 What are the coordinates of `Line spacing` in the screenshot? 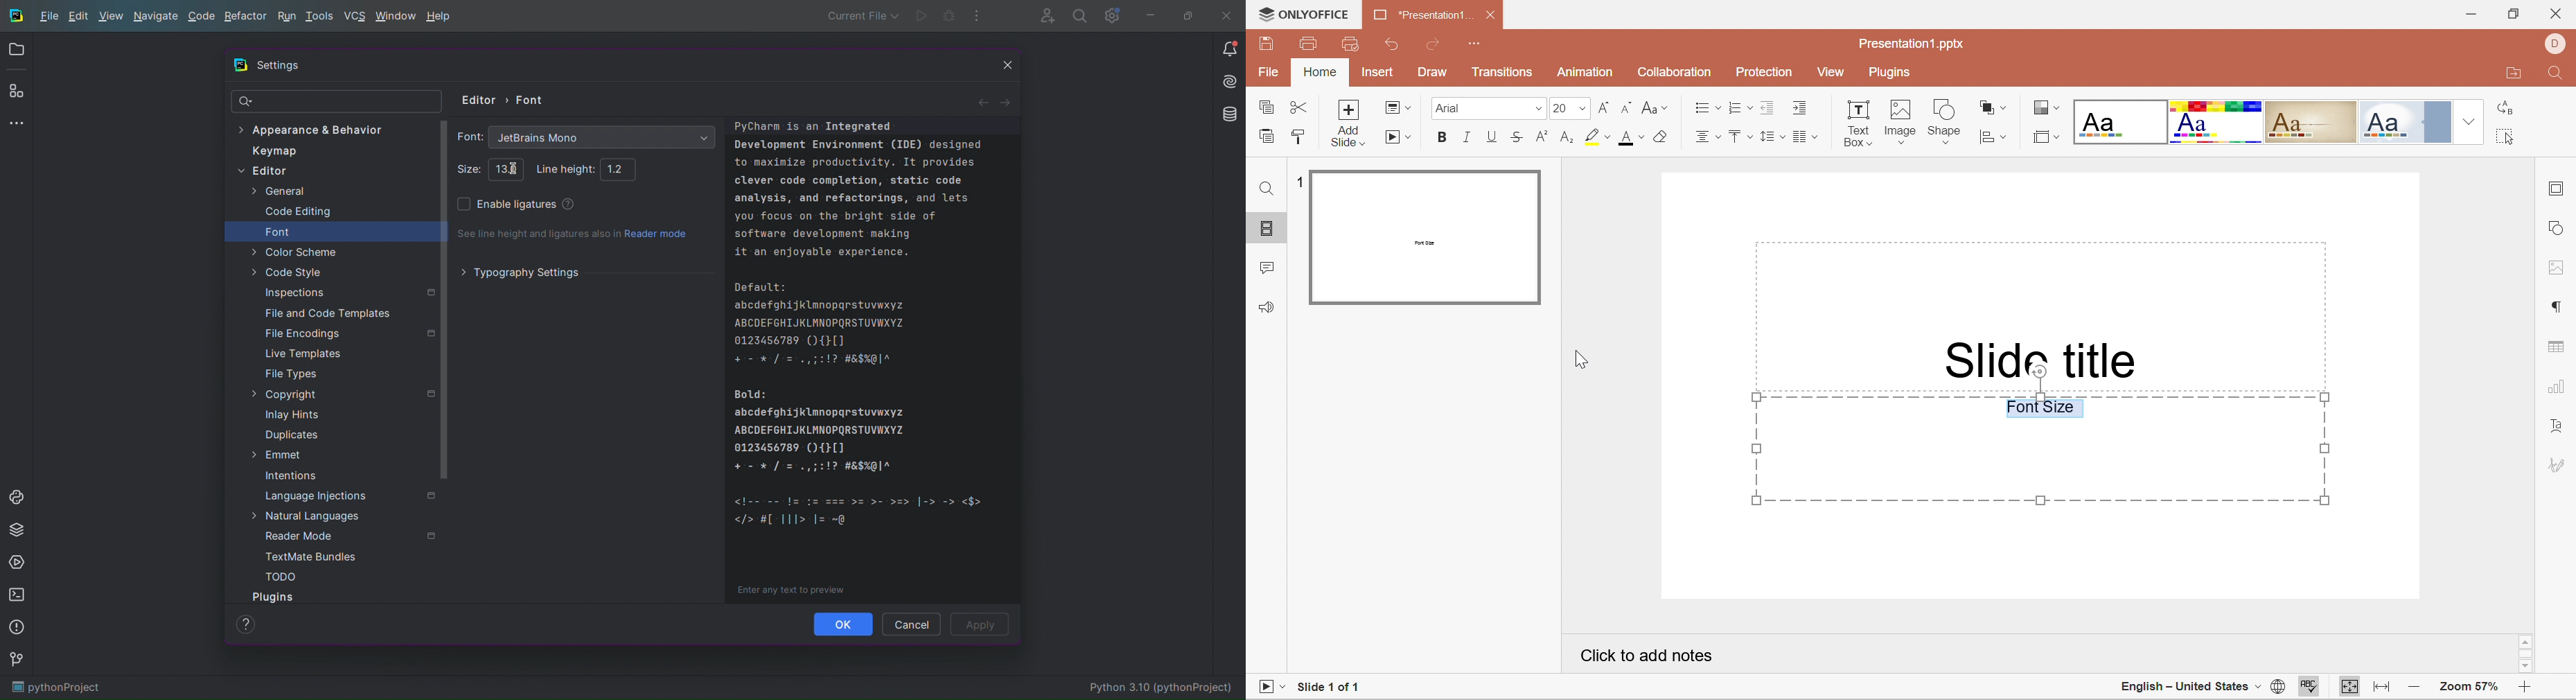 It's located at (1770, 138).